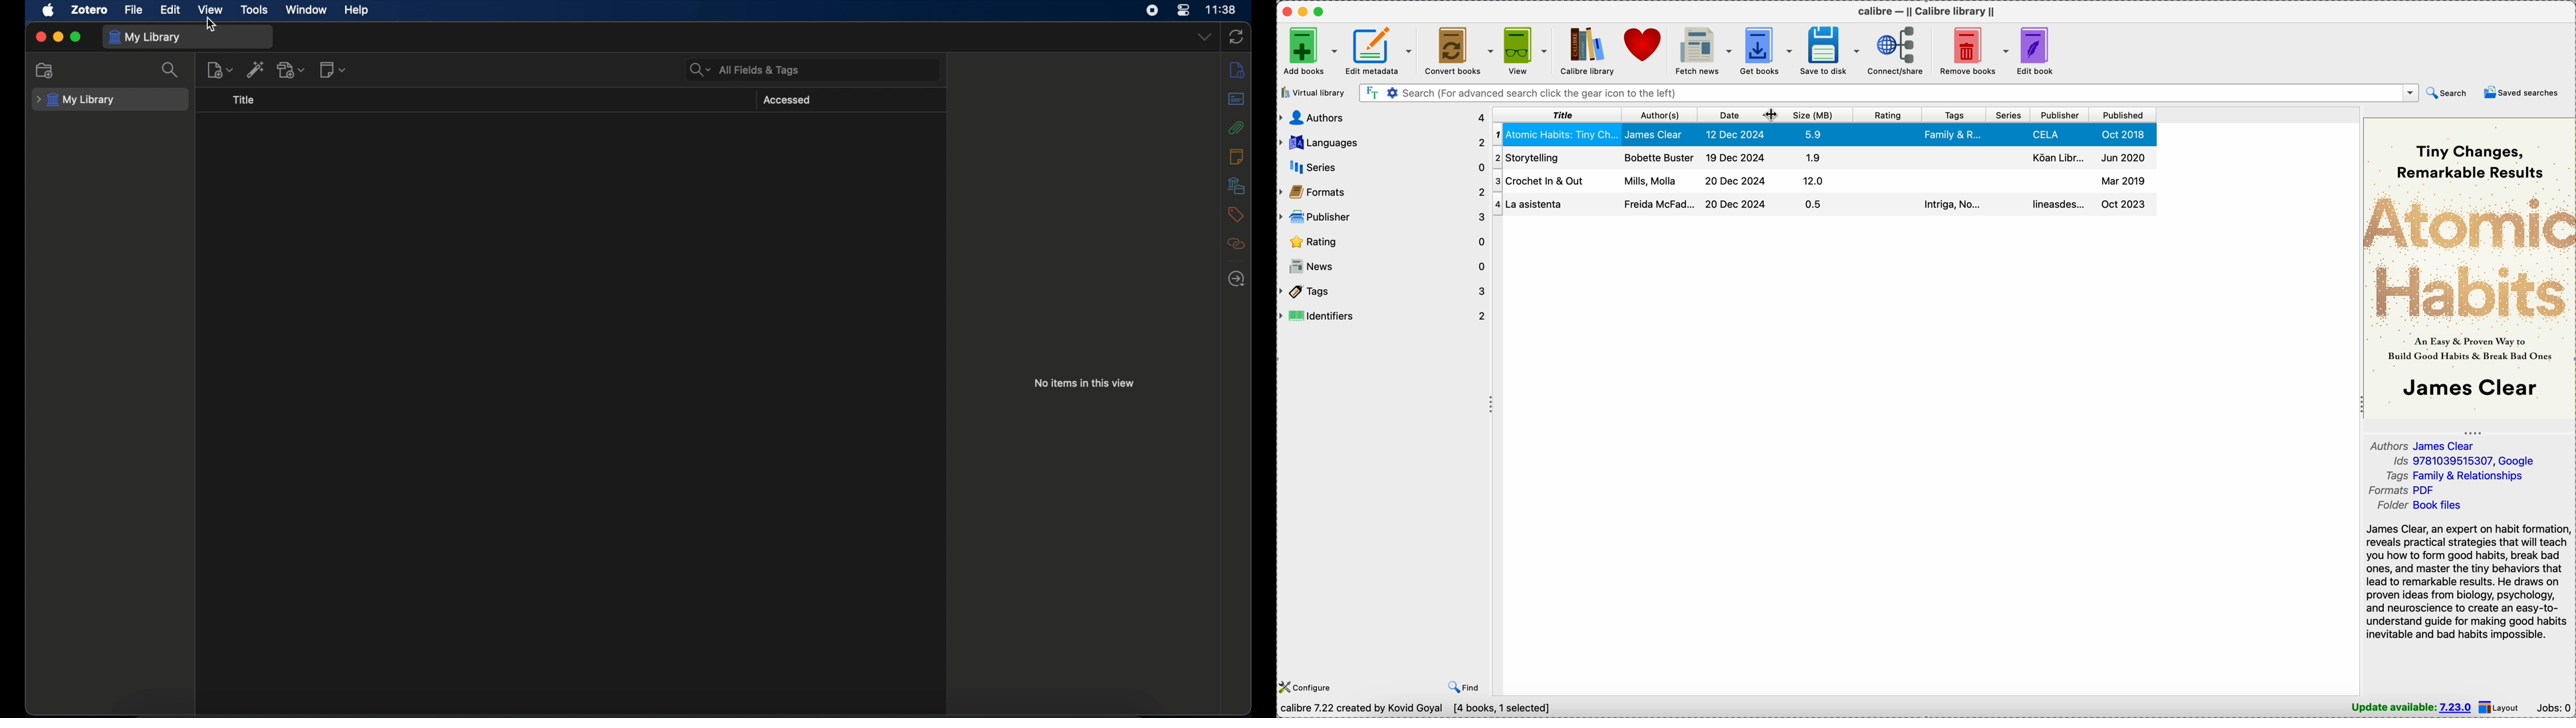 This screenshot has width=2576, height=728. What do you see at coordinates (59, 37) in the screenshot?
I see `minimize` at bounding box center [59, 37].